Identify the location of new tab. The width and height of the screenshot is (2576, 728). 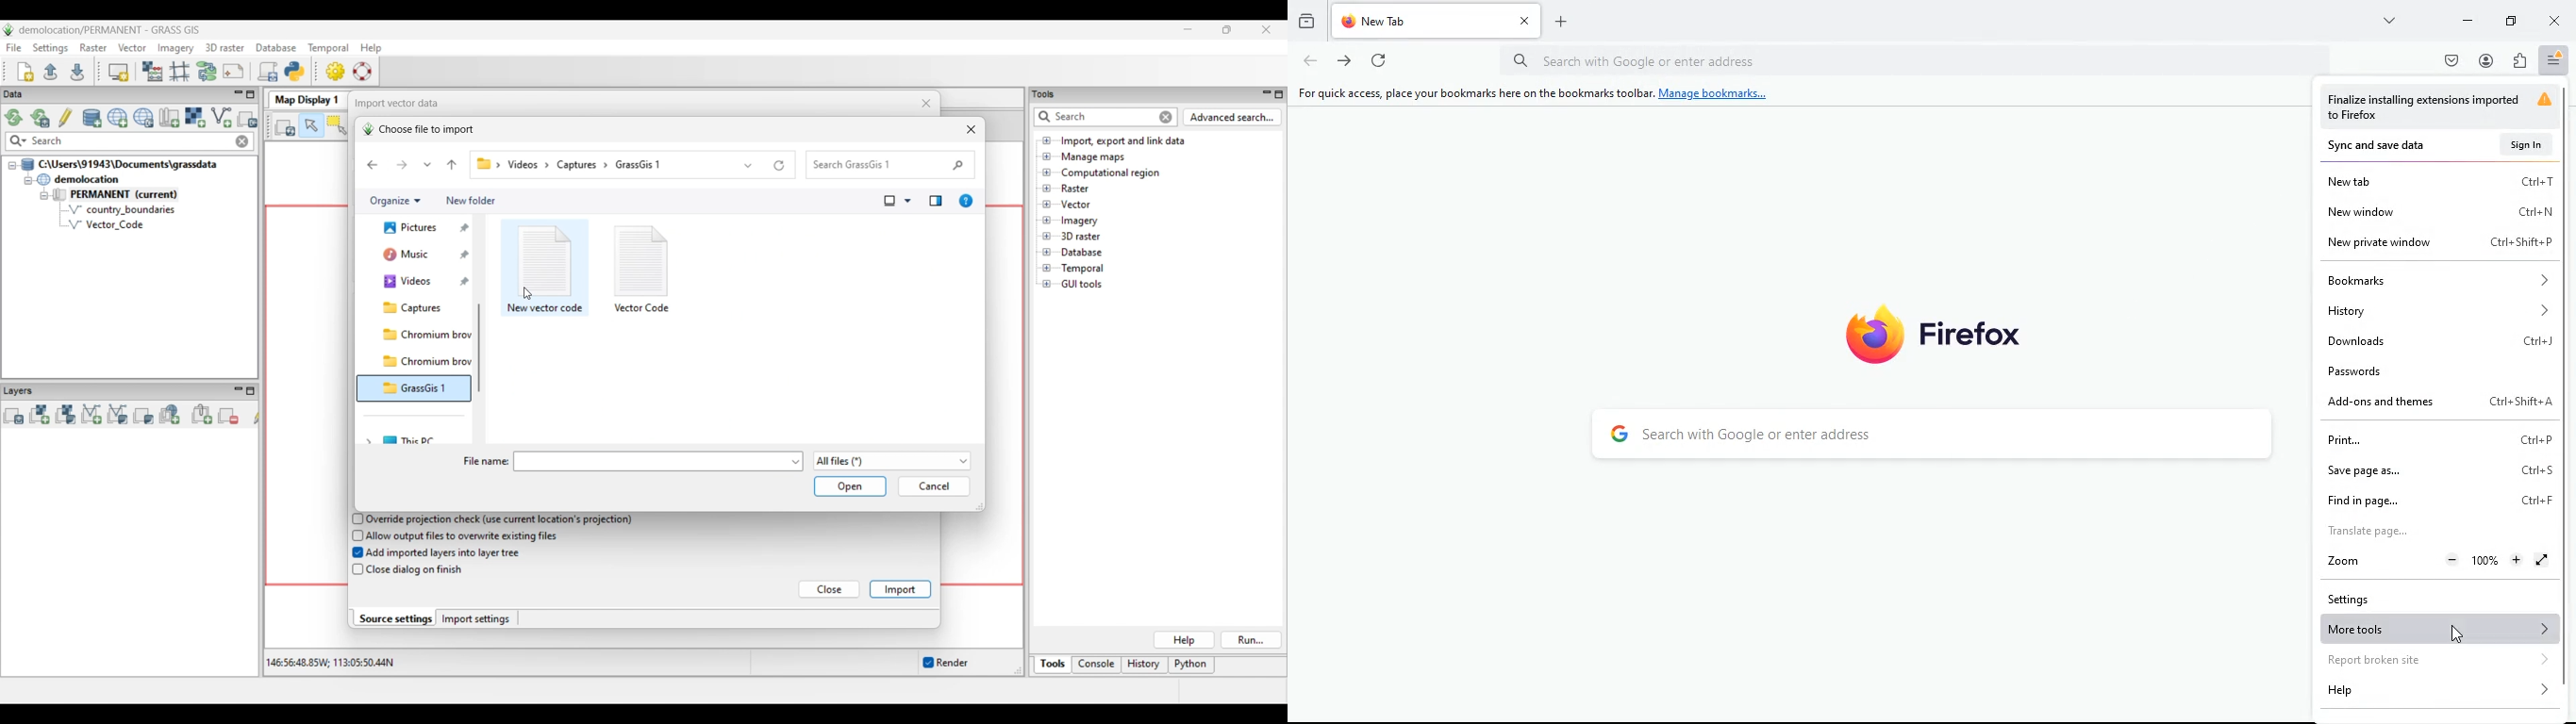
(2440, 182).